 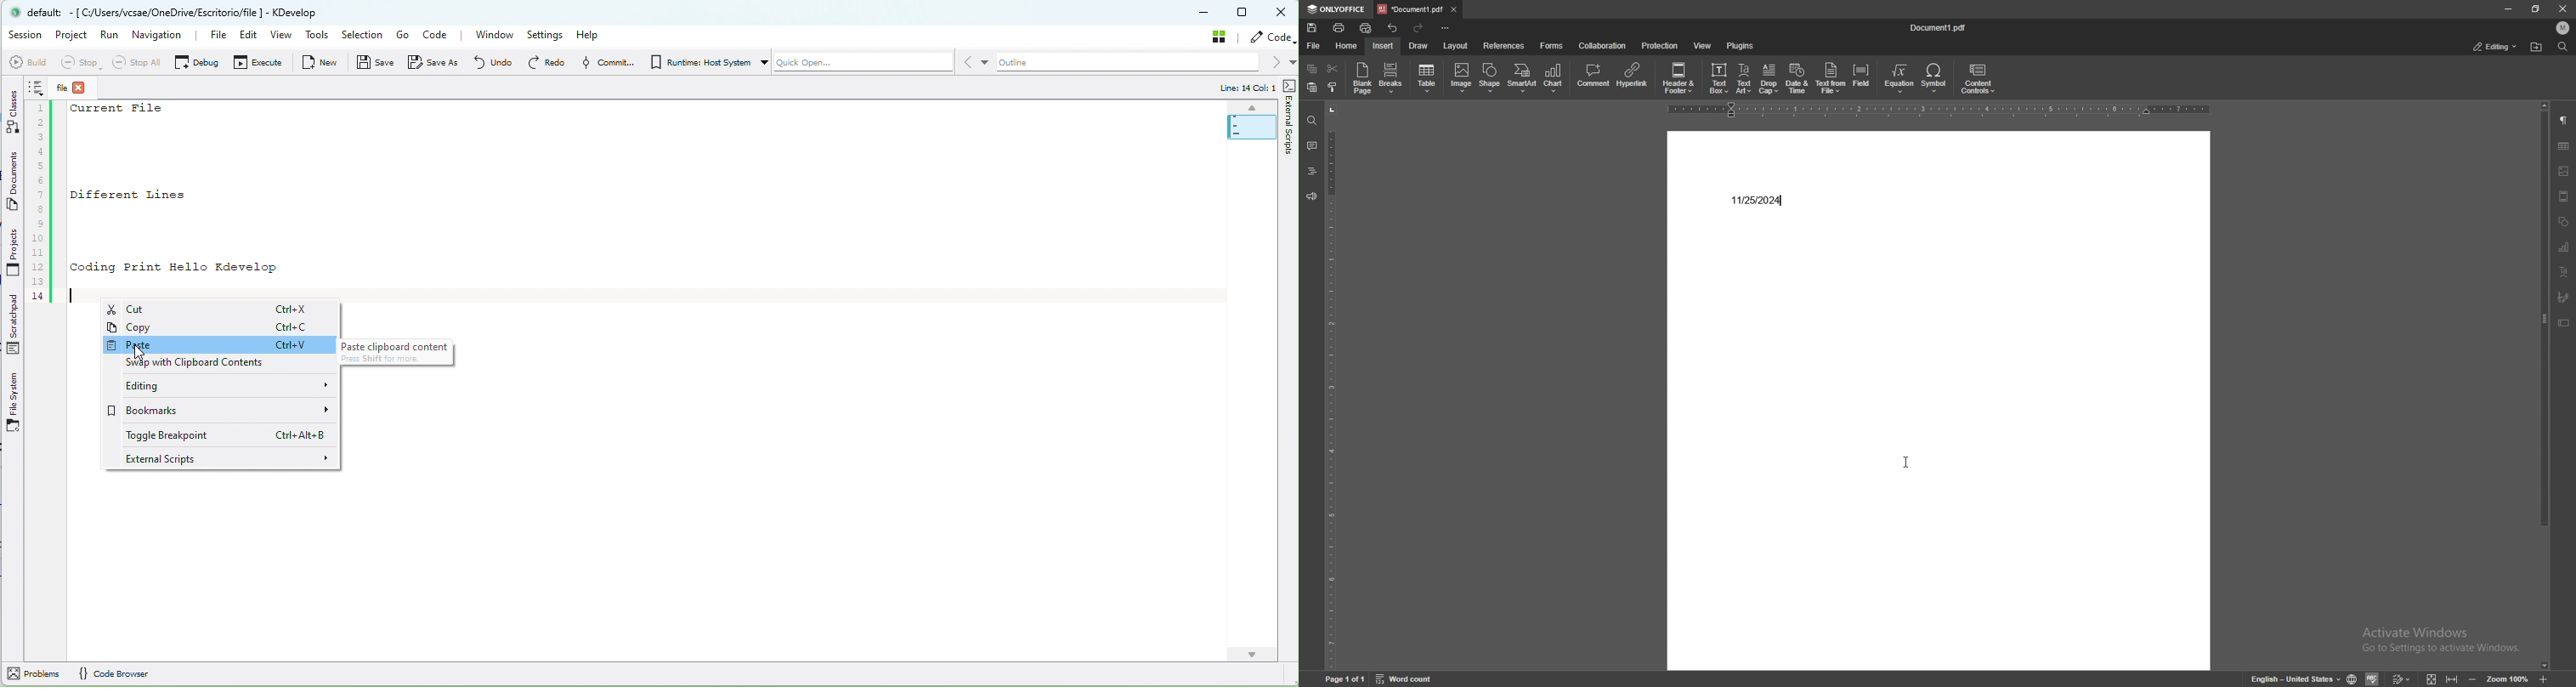 I want to click on paintbrush, so click(x=2566, y=296).